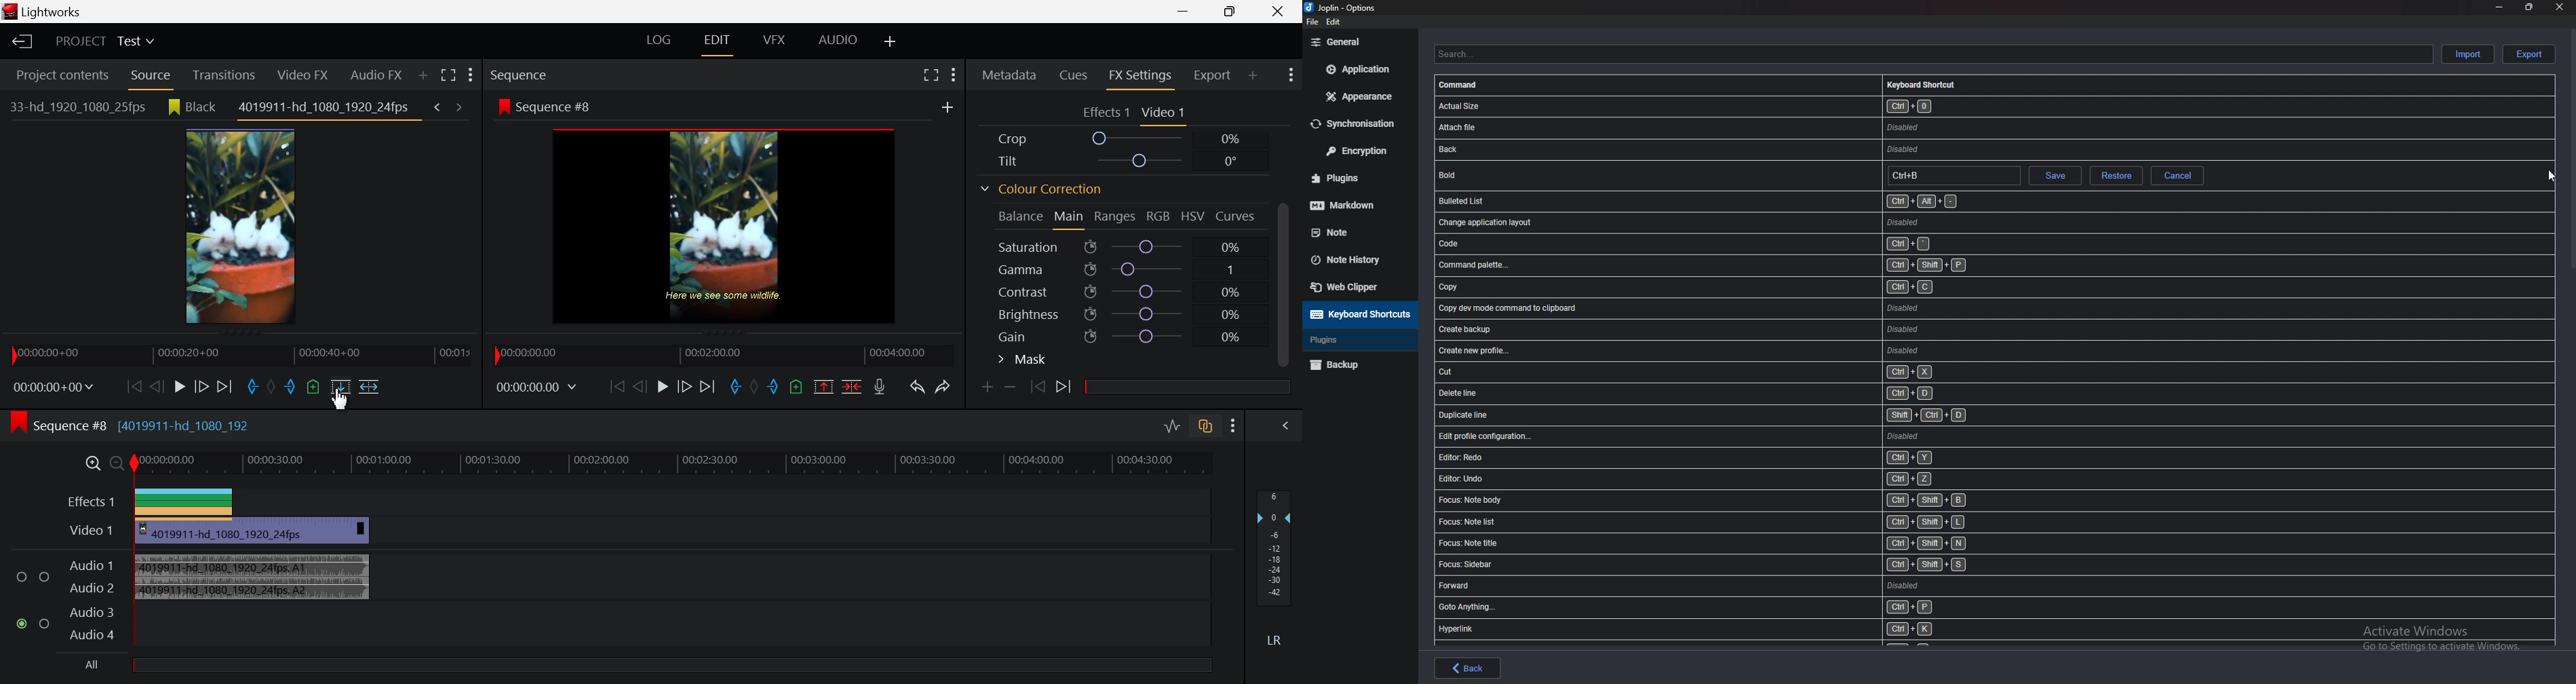  What do you see at coordinates (102, 42) in the screenshot?
I see `Project Title` at bounding box center [102, 42].